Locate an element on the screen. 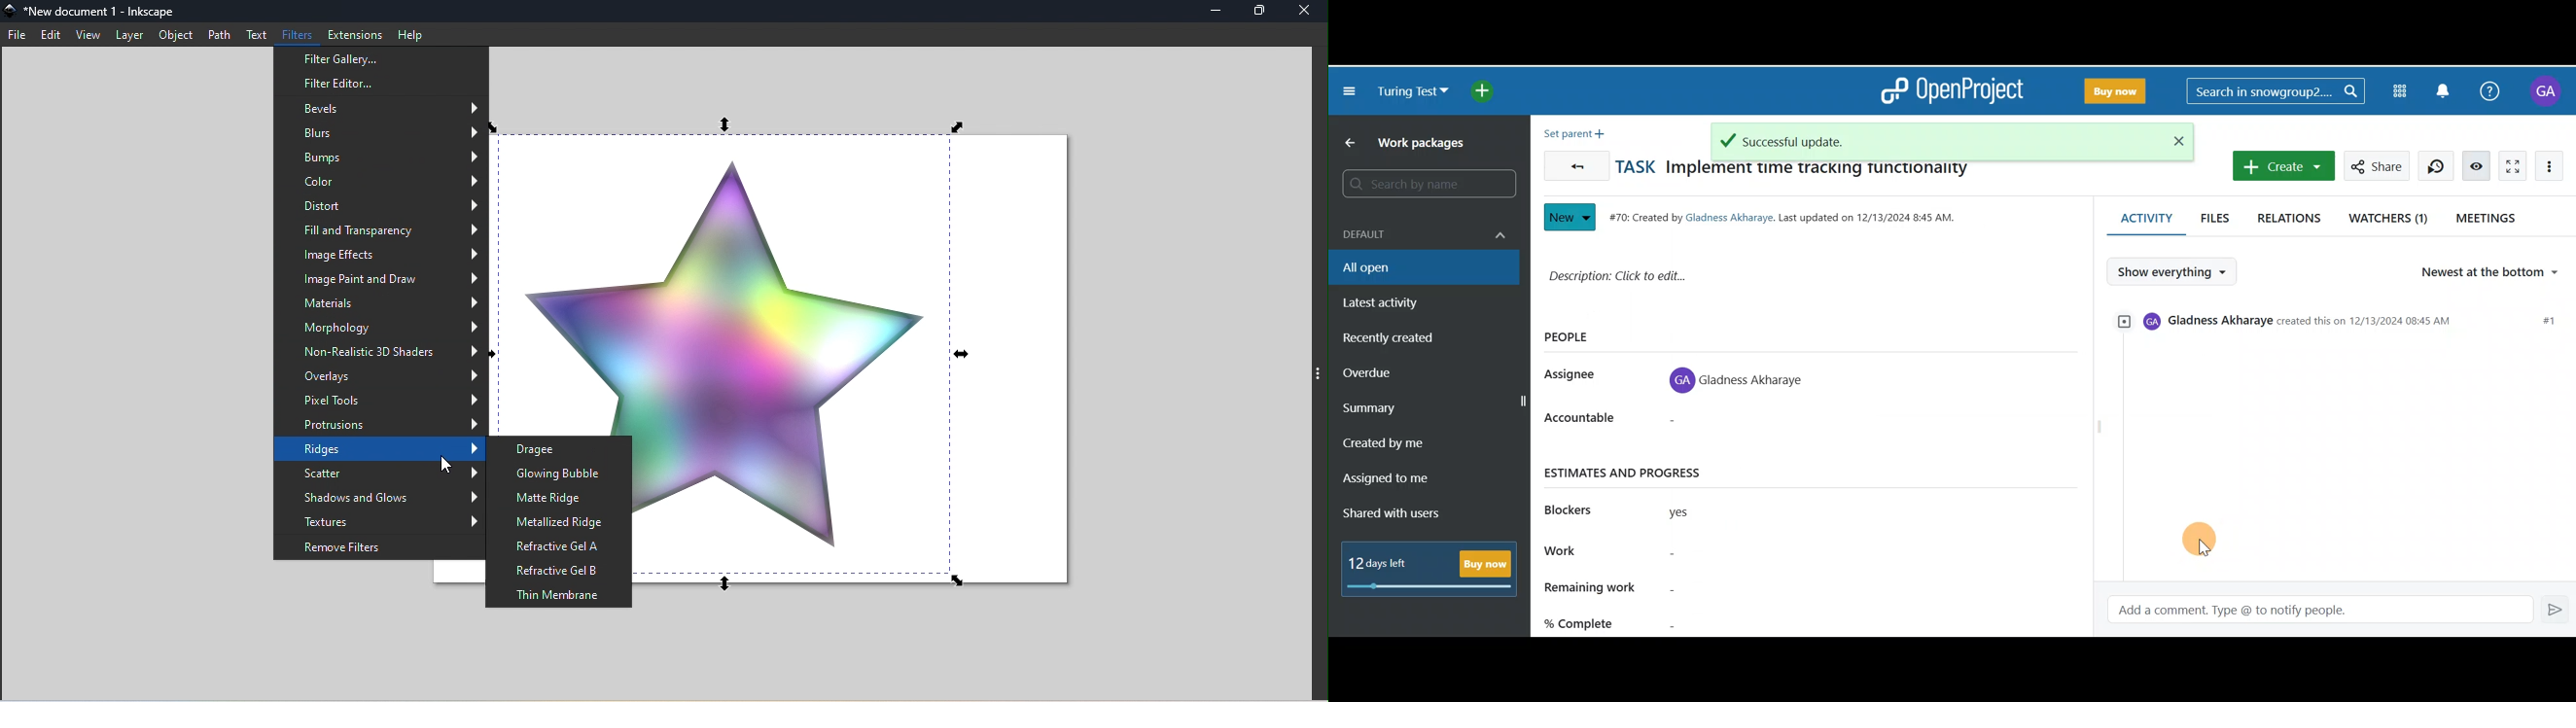  Blurs is located at coordinates (381, 132).